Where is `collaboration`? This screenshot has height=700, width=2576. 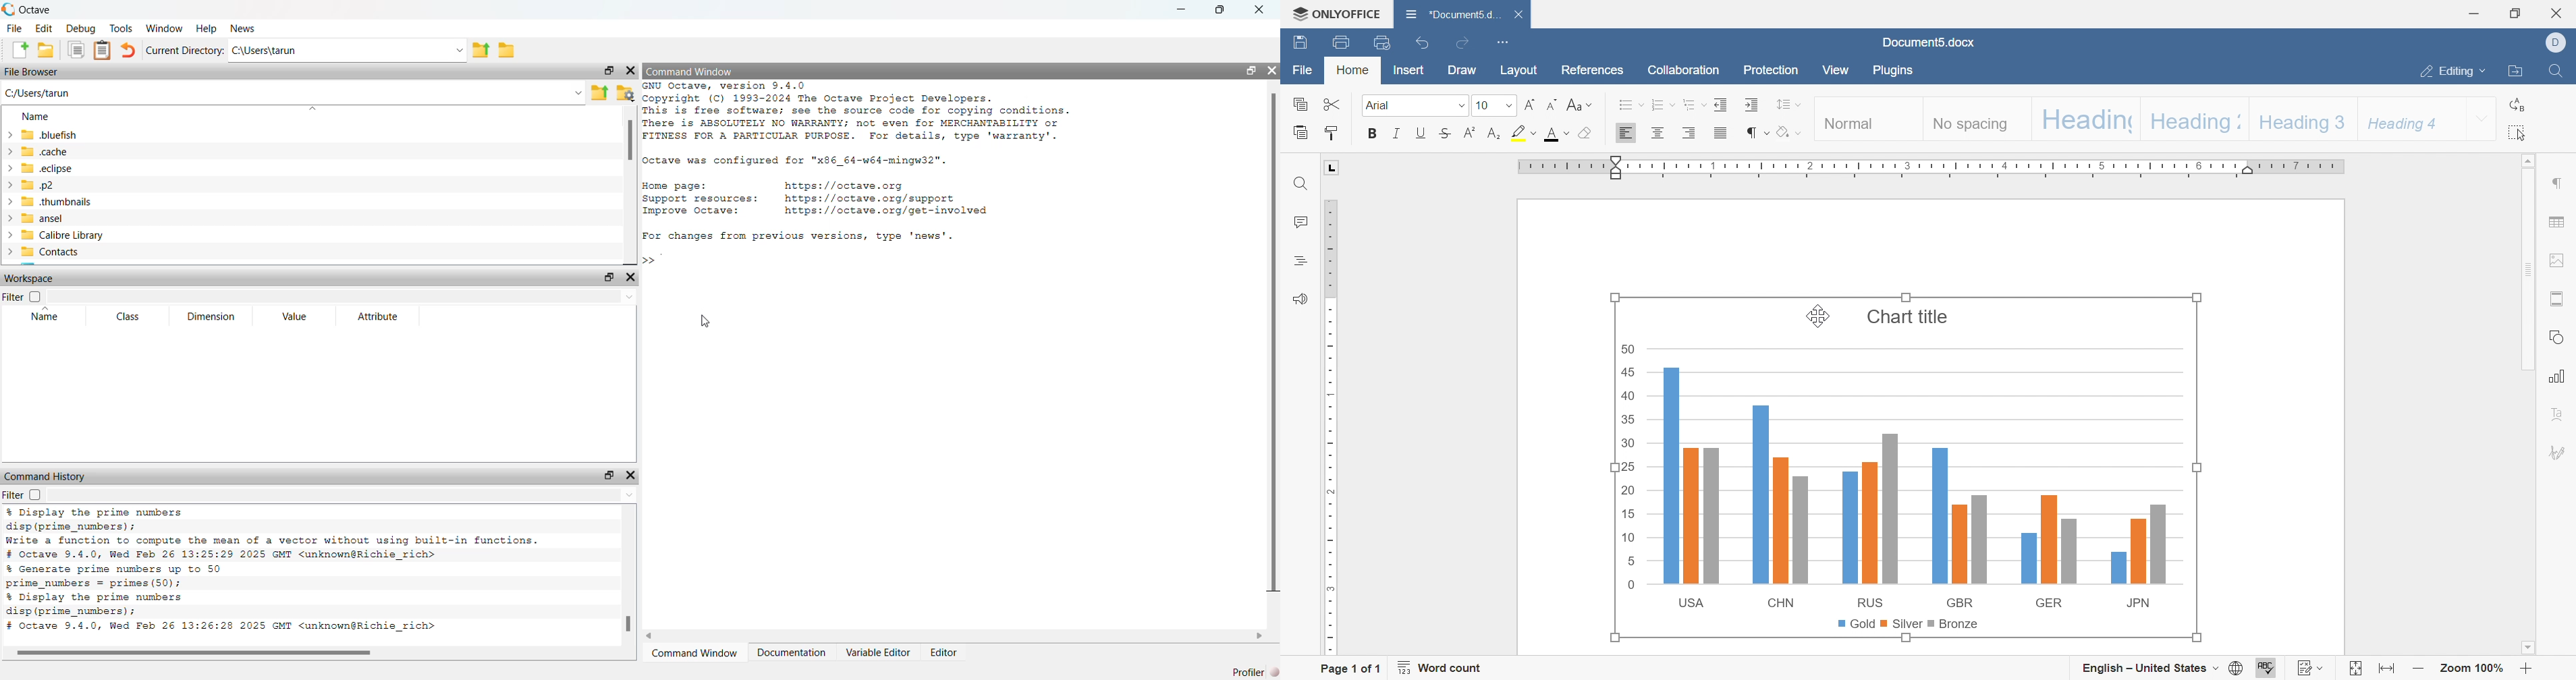 collaboration is located at coordinates (1683, 69).